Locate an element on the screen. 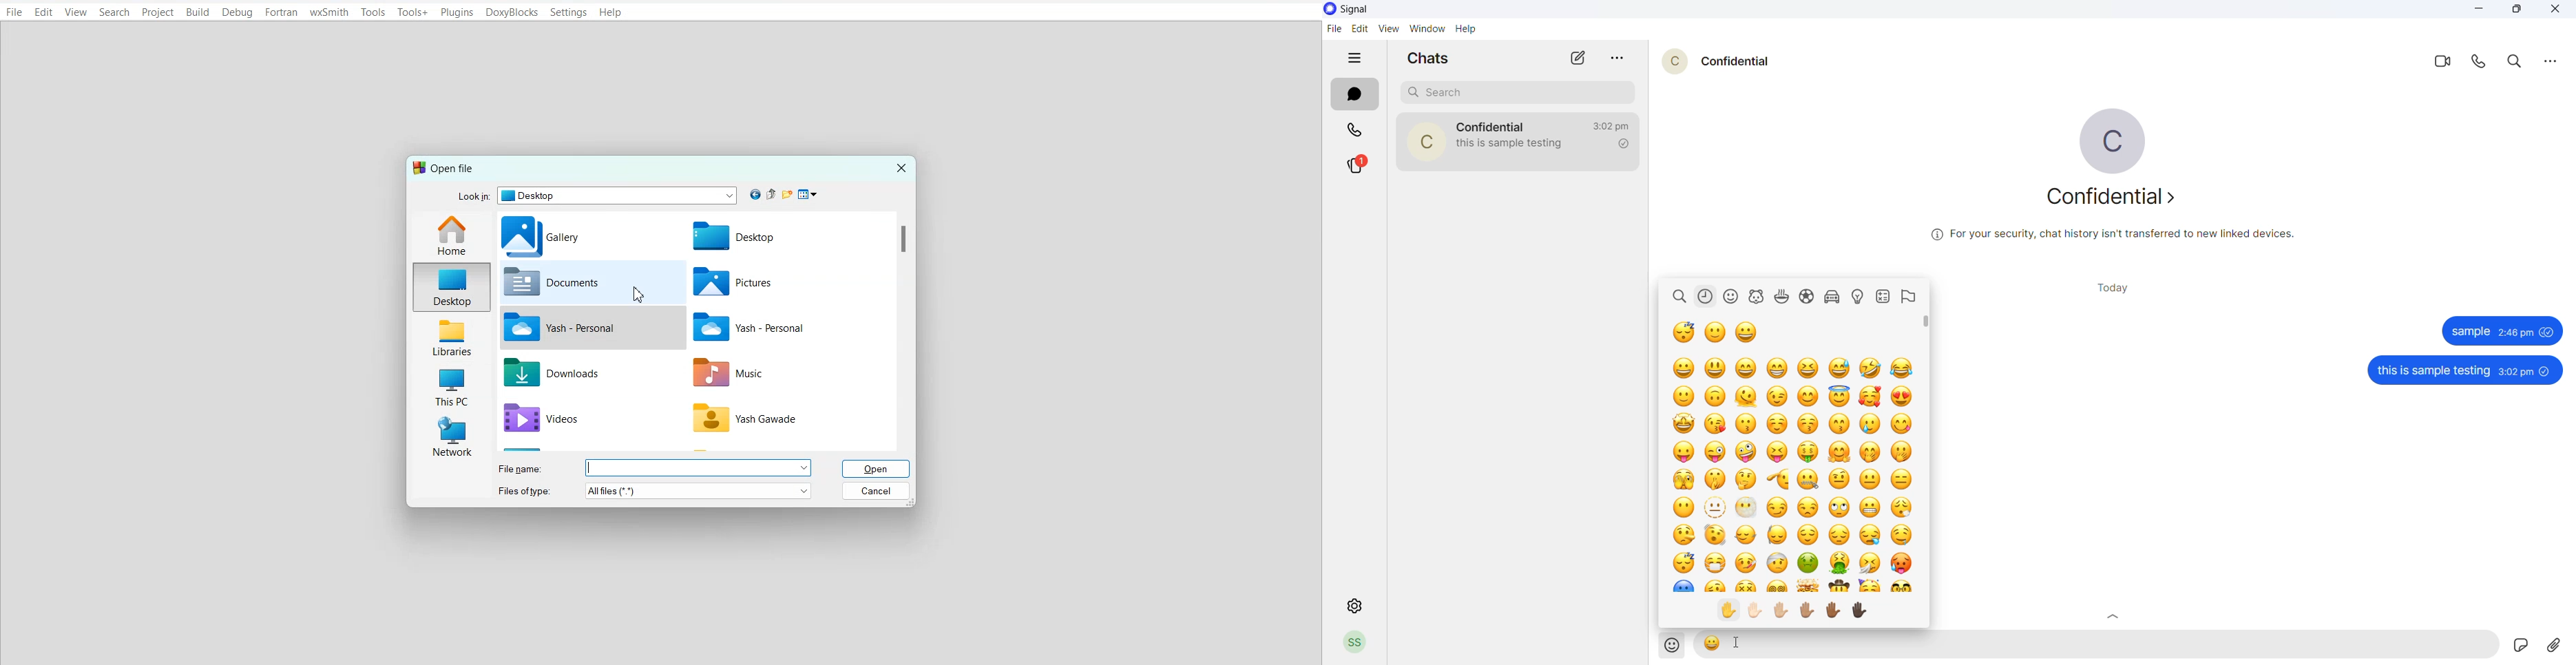 The image size is (2576, 672). vehicle related emojis is located at coordinates (1835, 297).